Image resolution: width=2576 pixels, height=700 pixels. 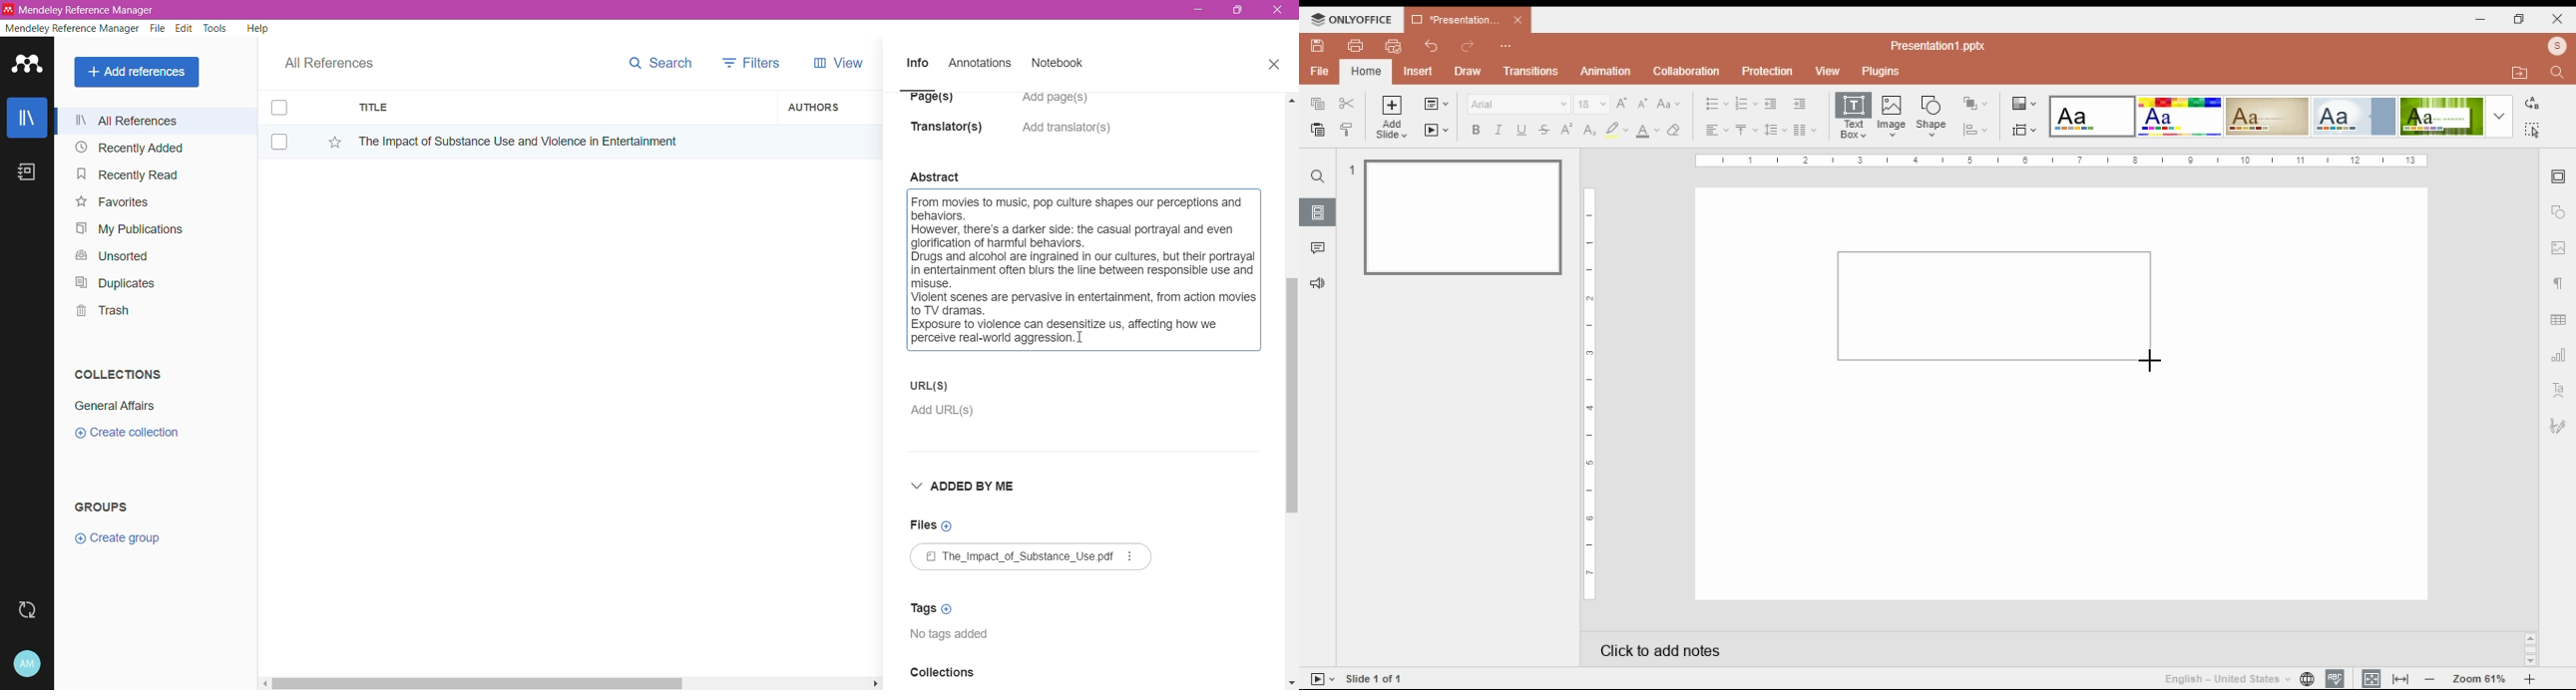 What do you see at coordinates (836, 63) in the screenshot?
I see `View` at bounding box center [836, 63].